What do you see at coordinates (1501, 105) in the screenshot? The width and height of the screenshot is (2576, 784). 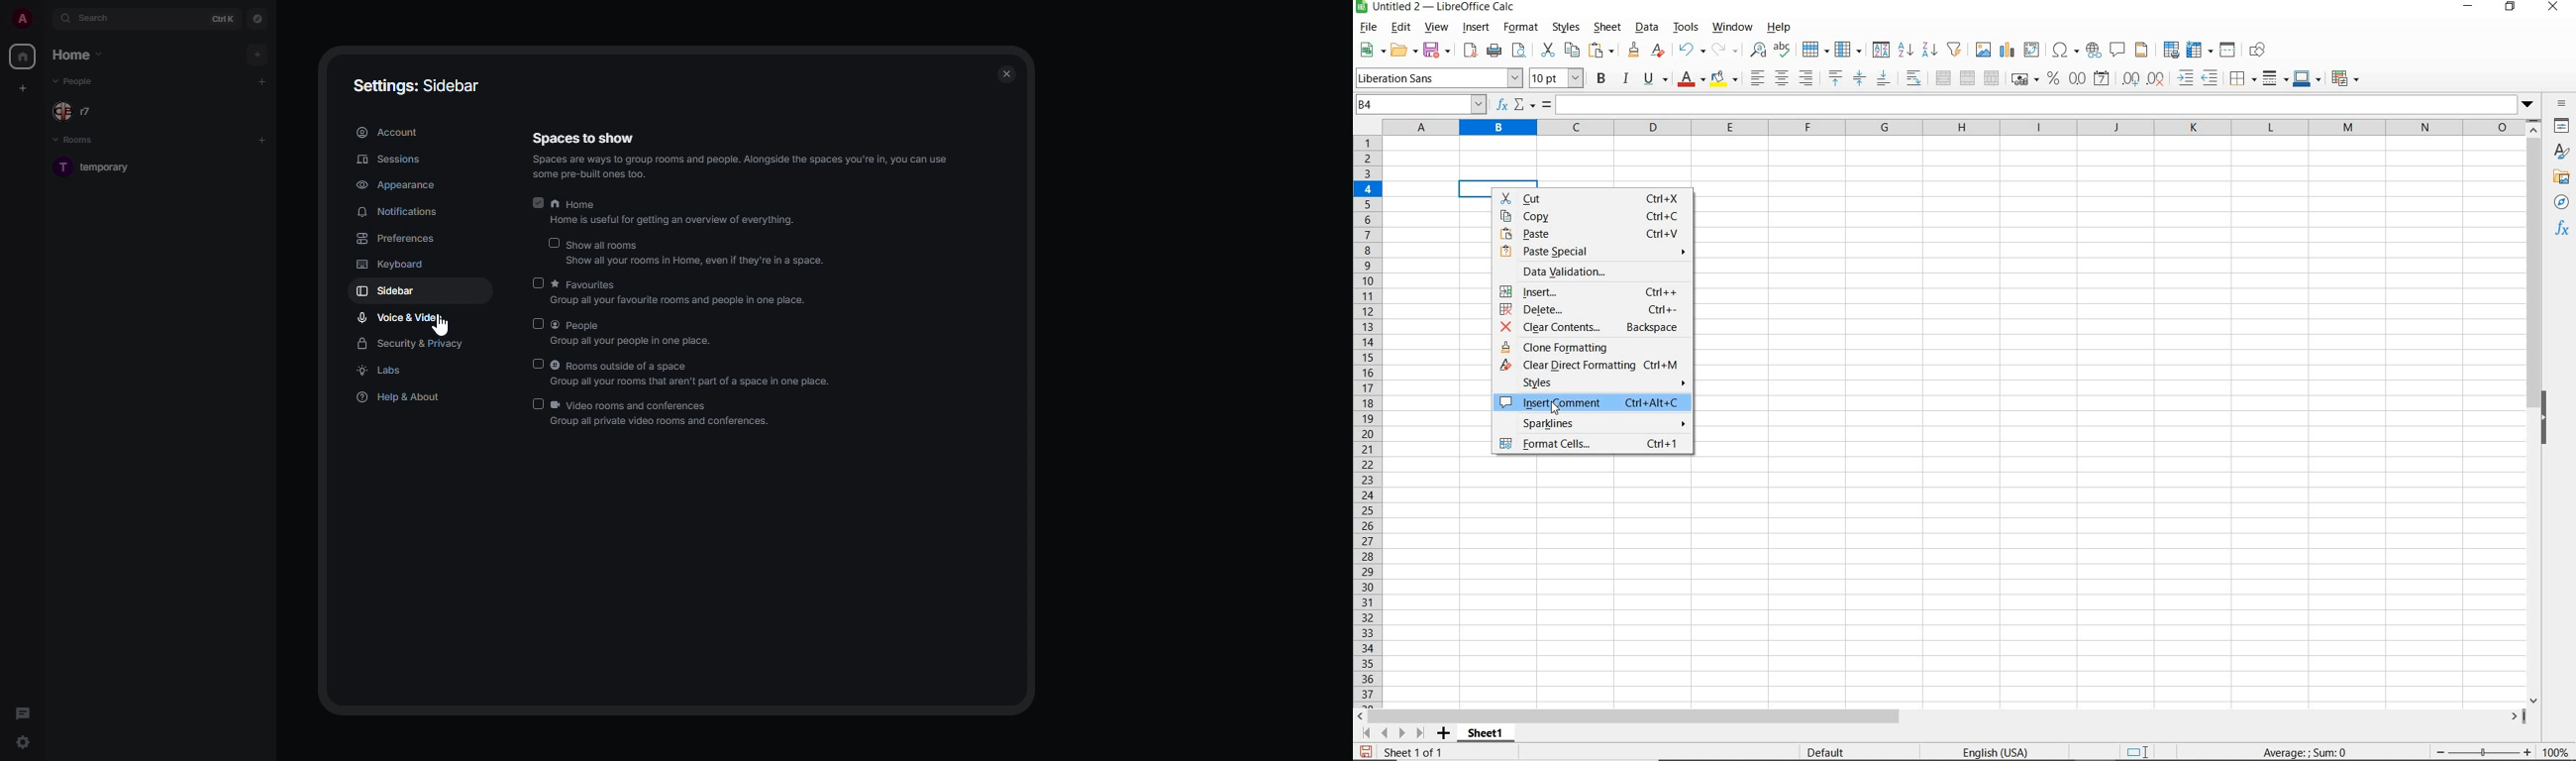 I see `function wizard` at bounding box center [1501, 105].